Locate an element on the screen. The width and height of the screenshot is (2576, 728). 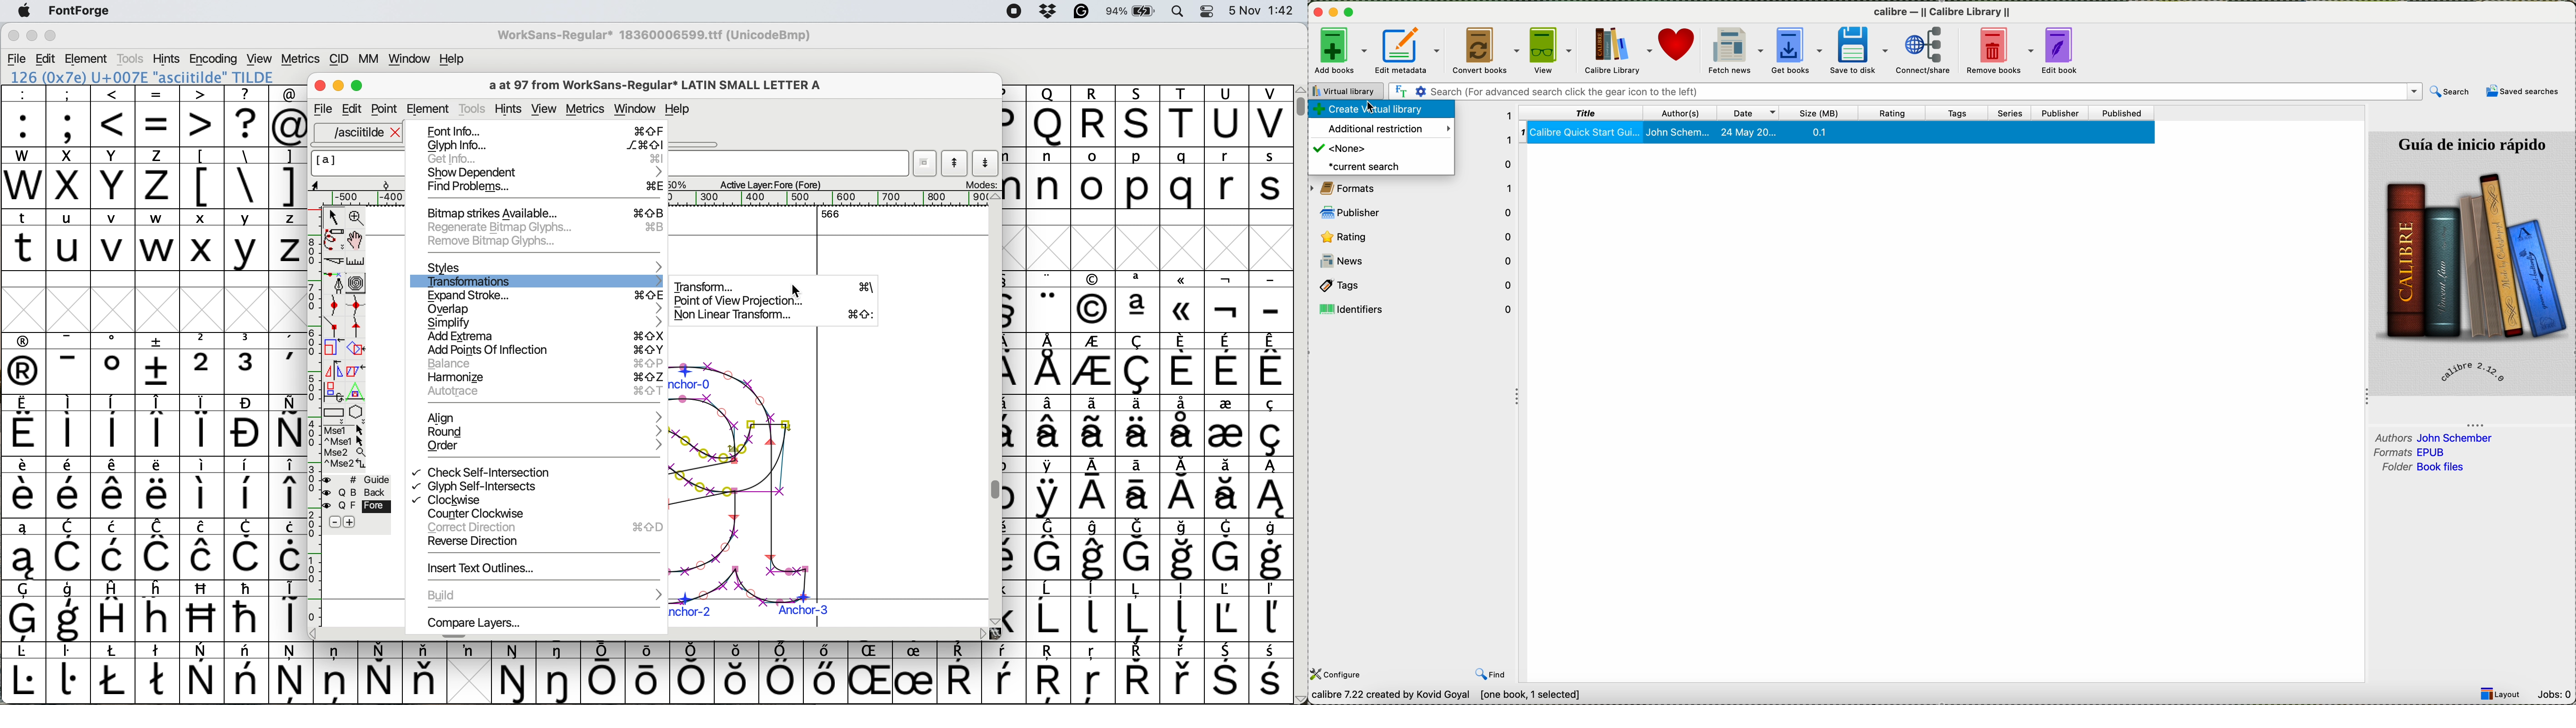
Jobs: 0 is located at coordinates (2556, 694).